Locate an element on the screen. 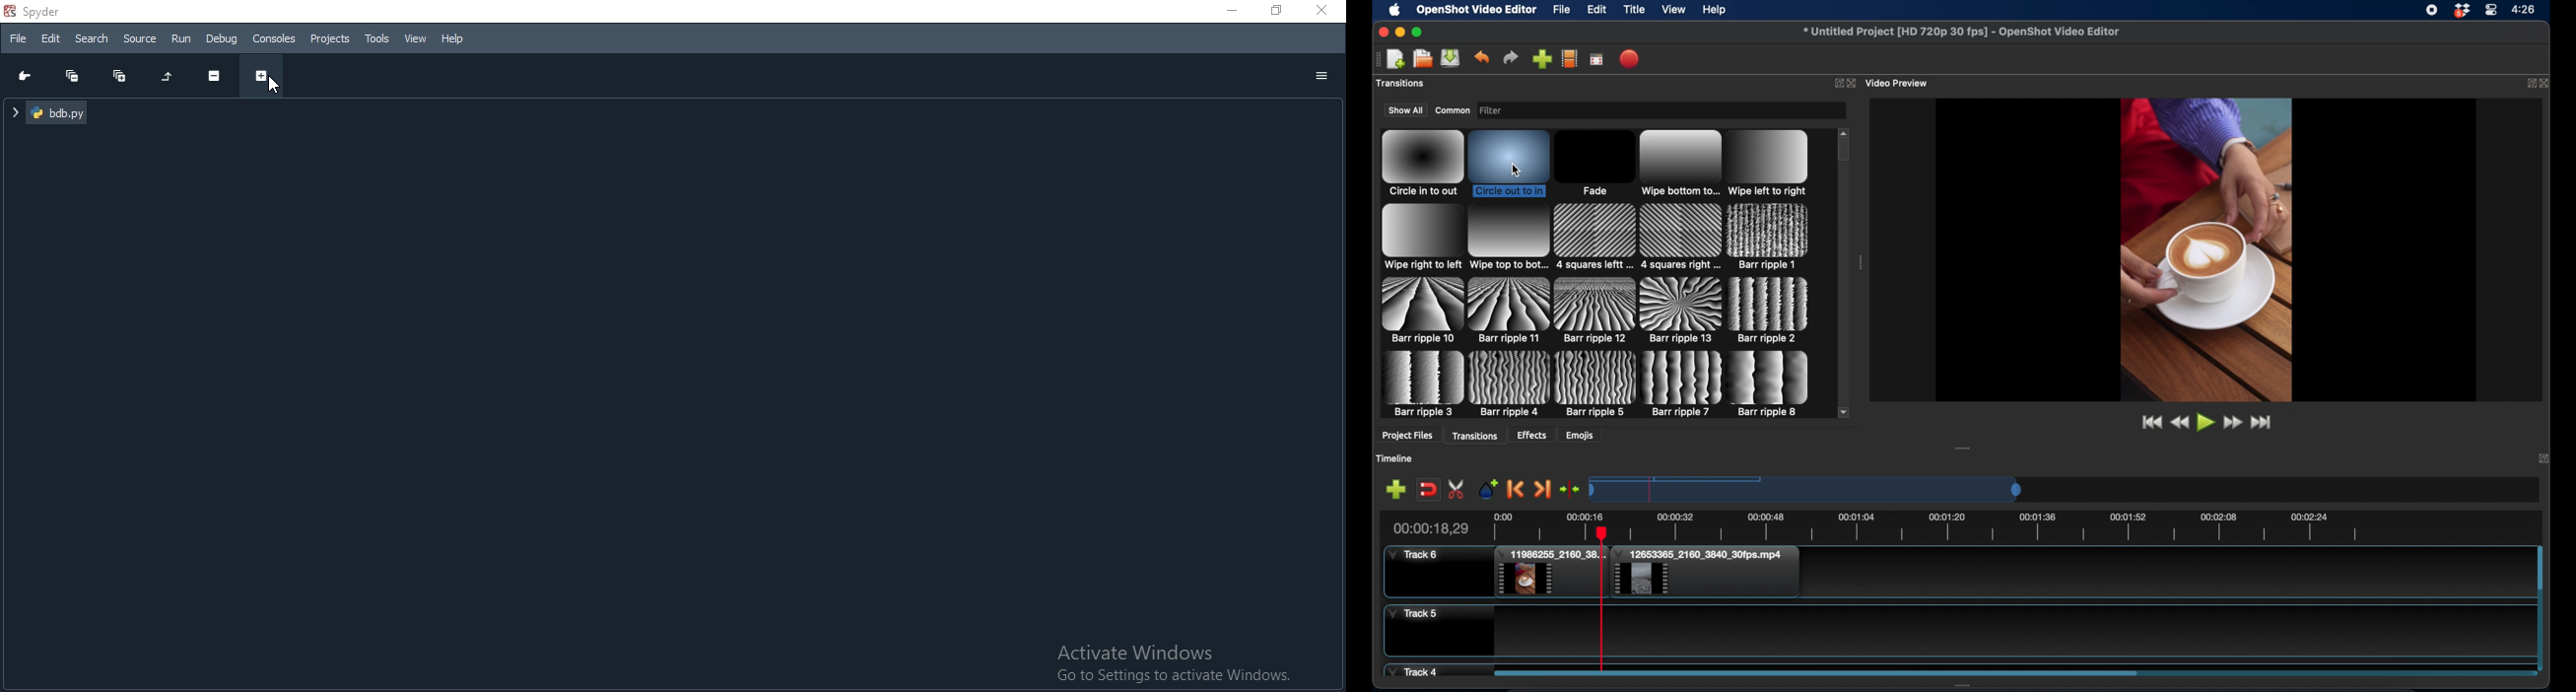  close is located at coordinates (1323, 13).